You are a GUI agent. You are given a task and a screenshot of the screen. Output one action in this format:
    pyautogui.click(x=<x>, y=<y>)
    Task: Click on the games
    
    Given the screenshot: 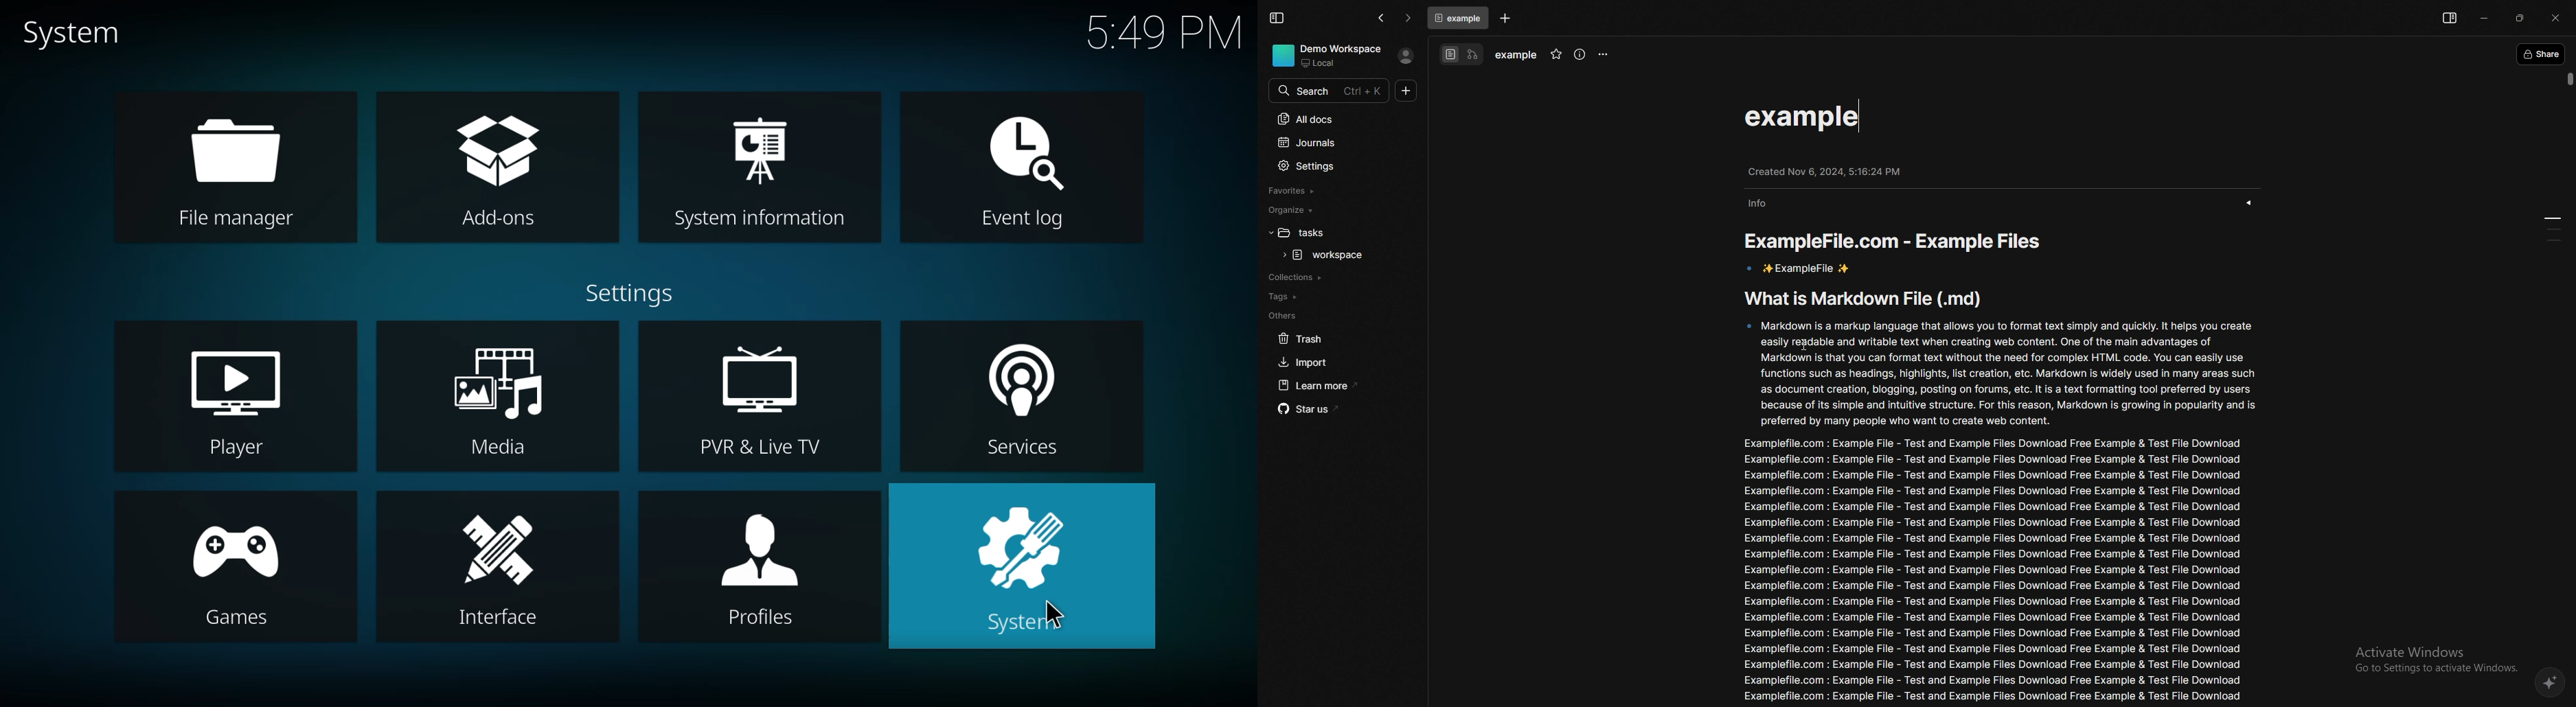 What is the action you would take?
    pyautogui.click(x=240, y=574)
    